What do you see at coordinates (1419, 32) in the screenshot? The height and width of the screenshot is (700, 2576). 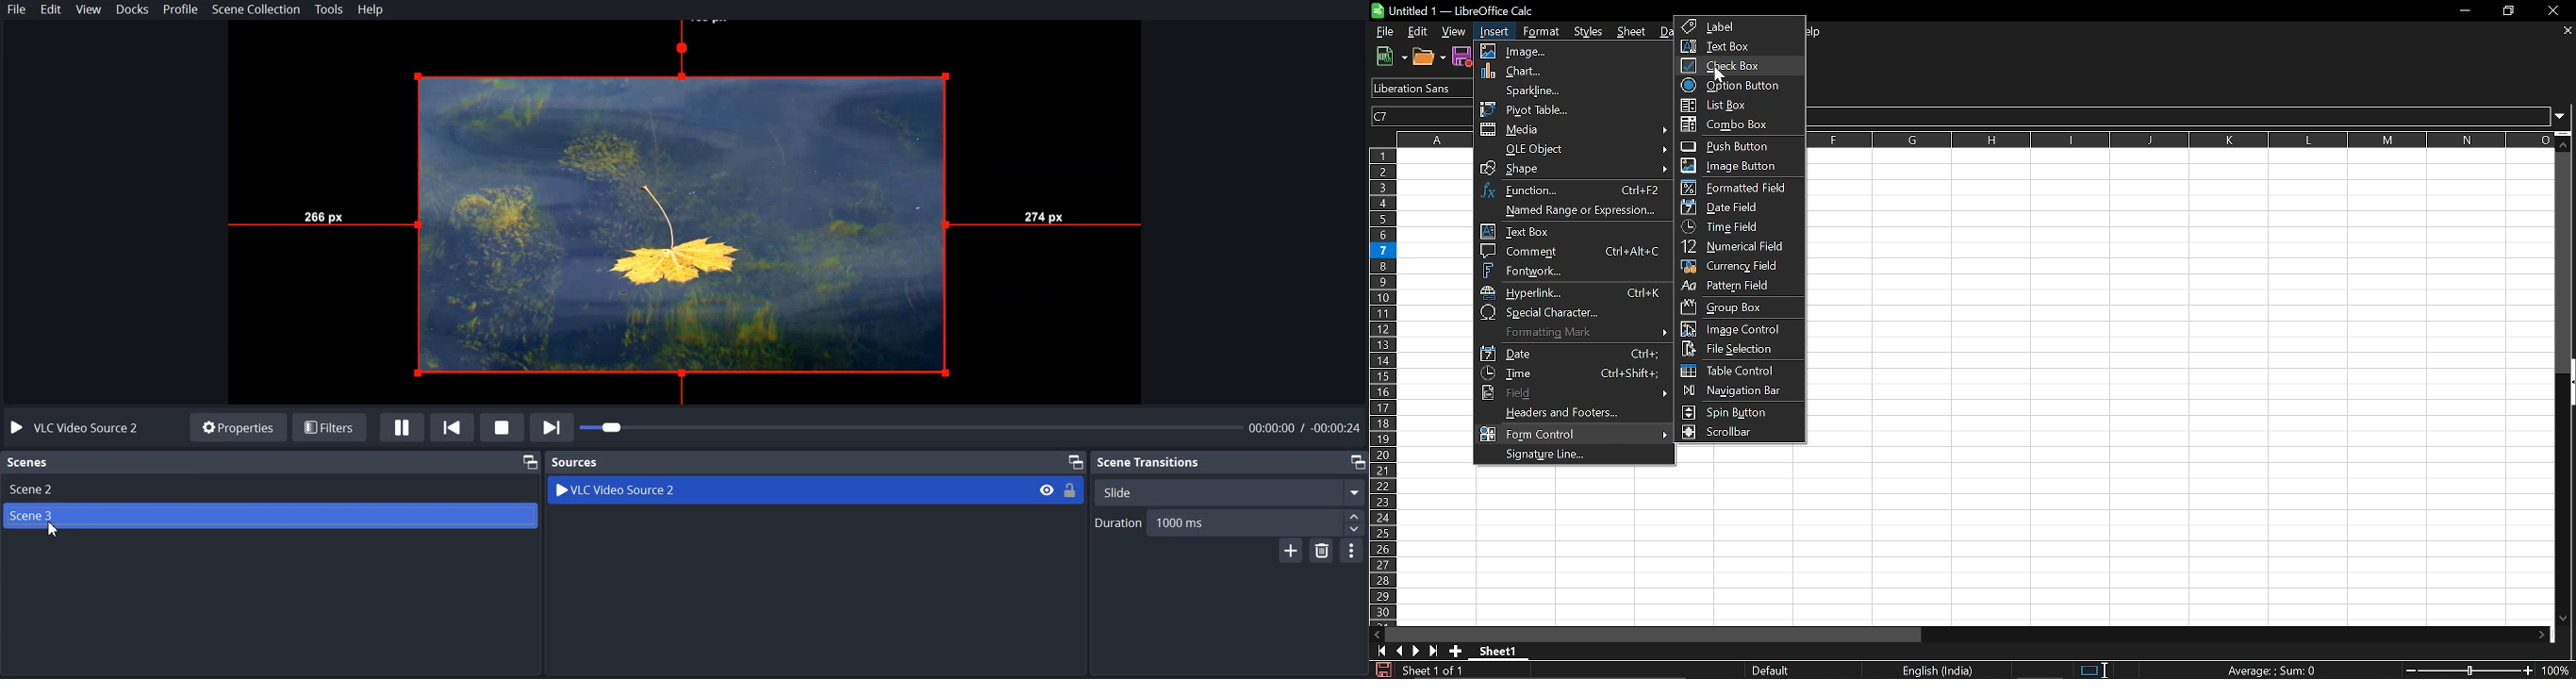 I see `Edit` at bounding box center [1419, 32].